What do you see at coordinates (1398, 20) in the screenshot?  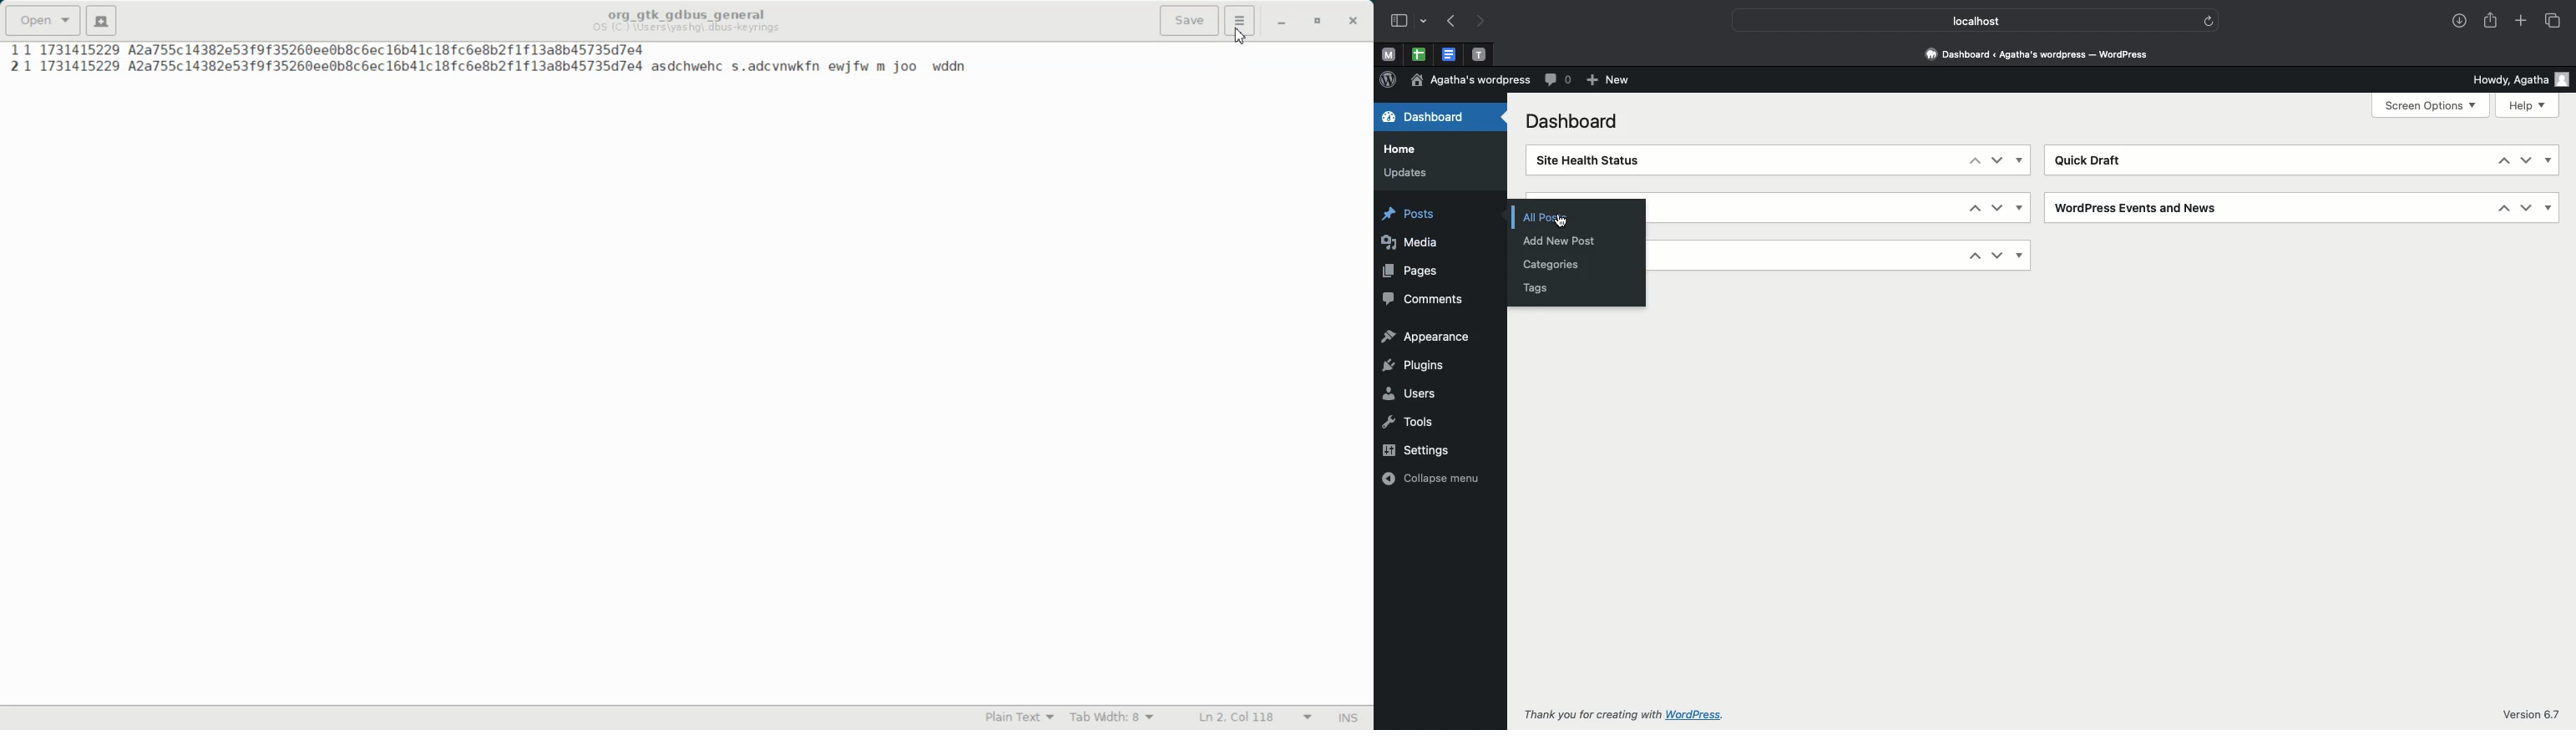 I see `Sidebar` at bounding box center [1398, 20].